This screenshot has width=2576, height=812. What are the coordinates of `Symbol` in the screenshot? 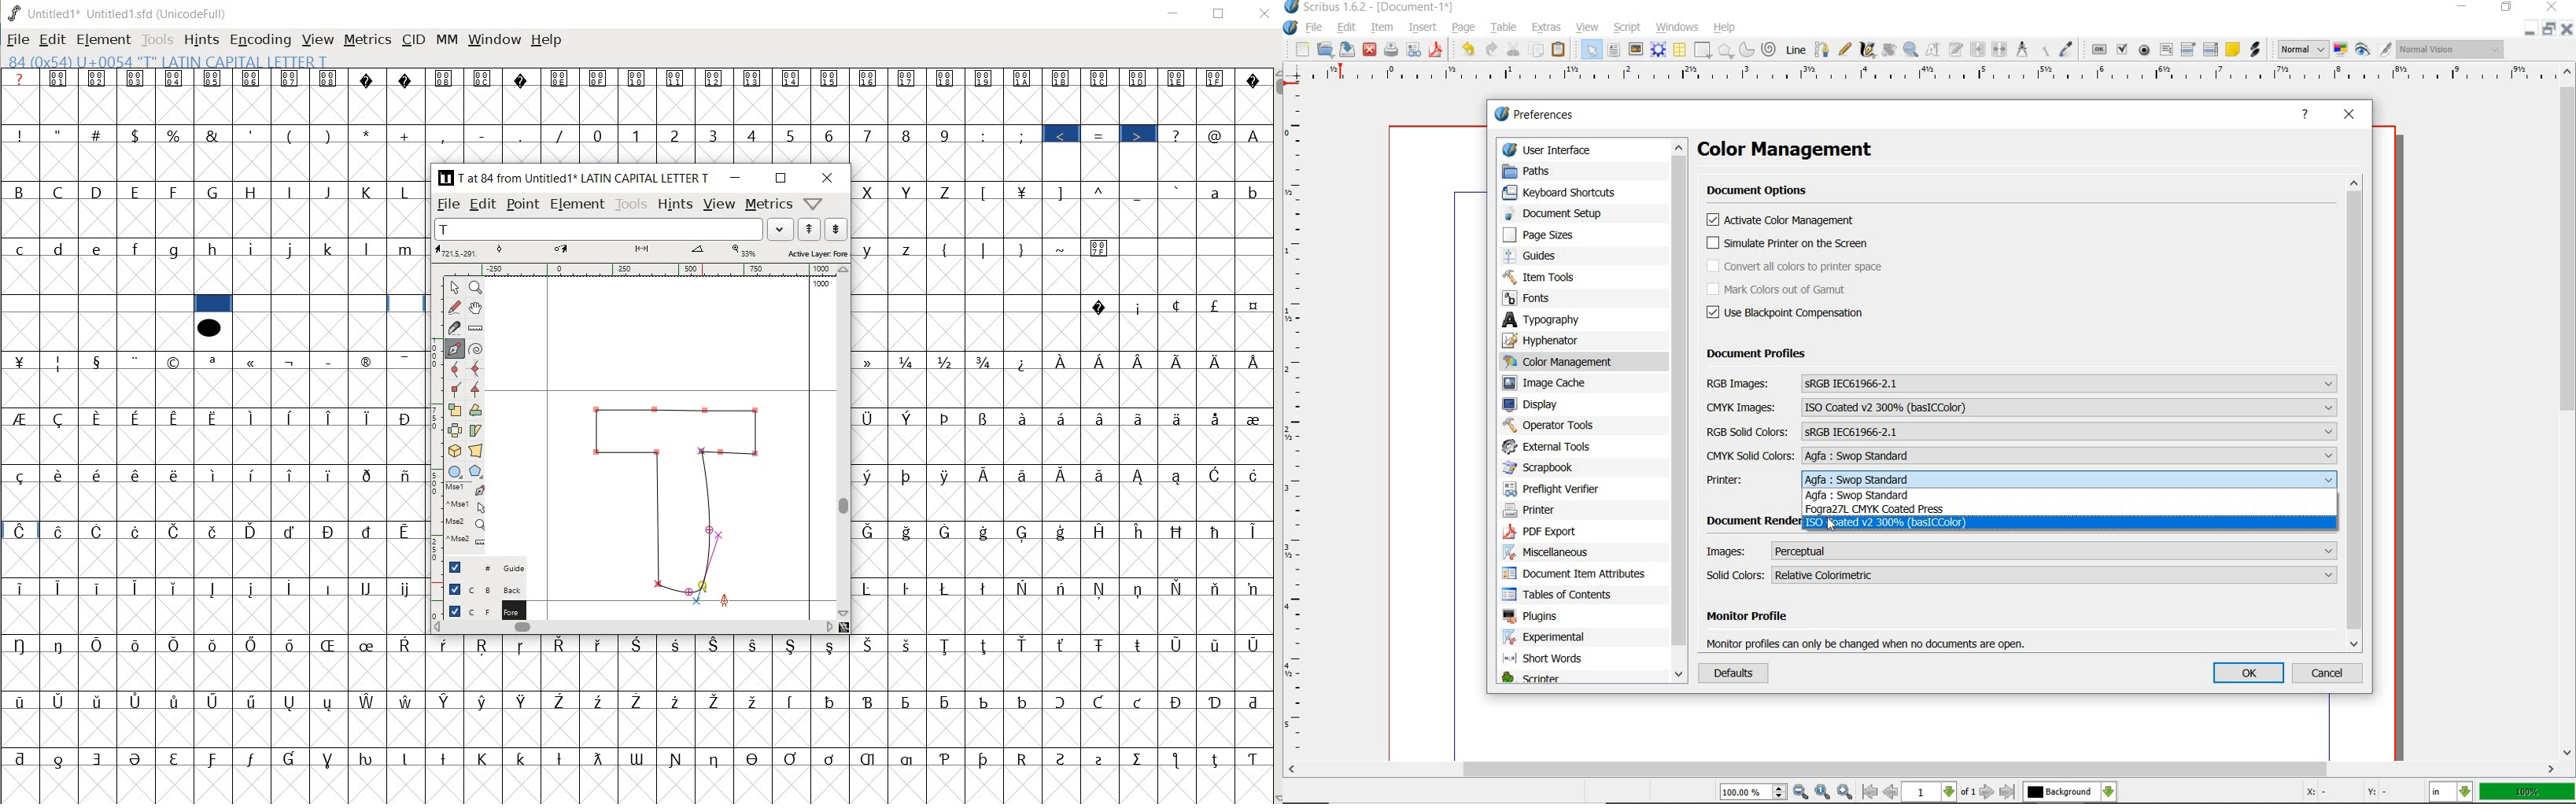 It's located at (214, 703).